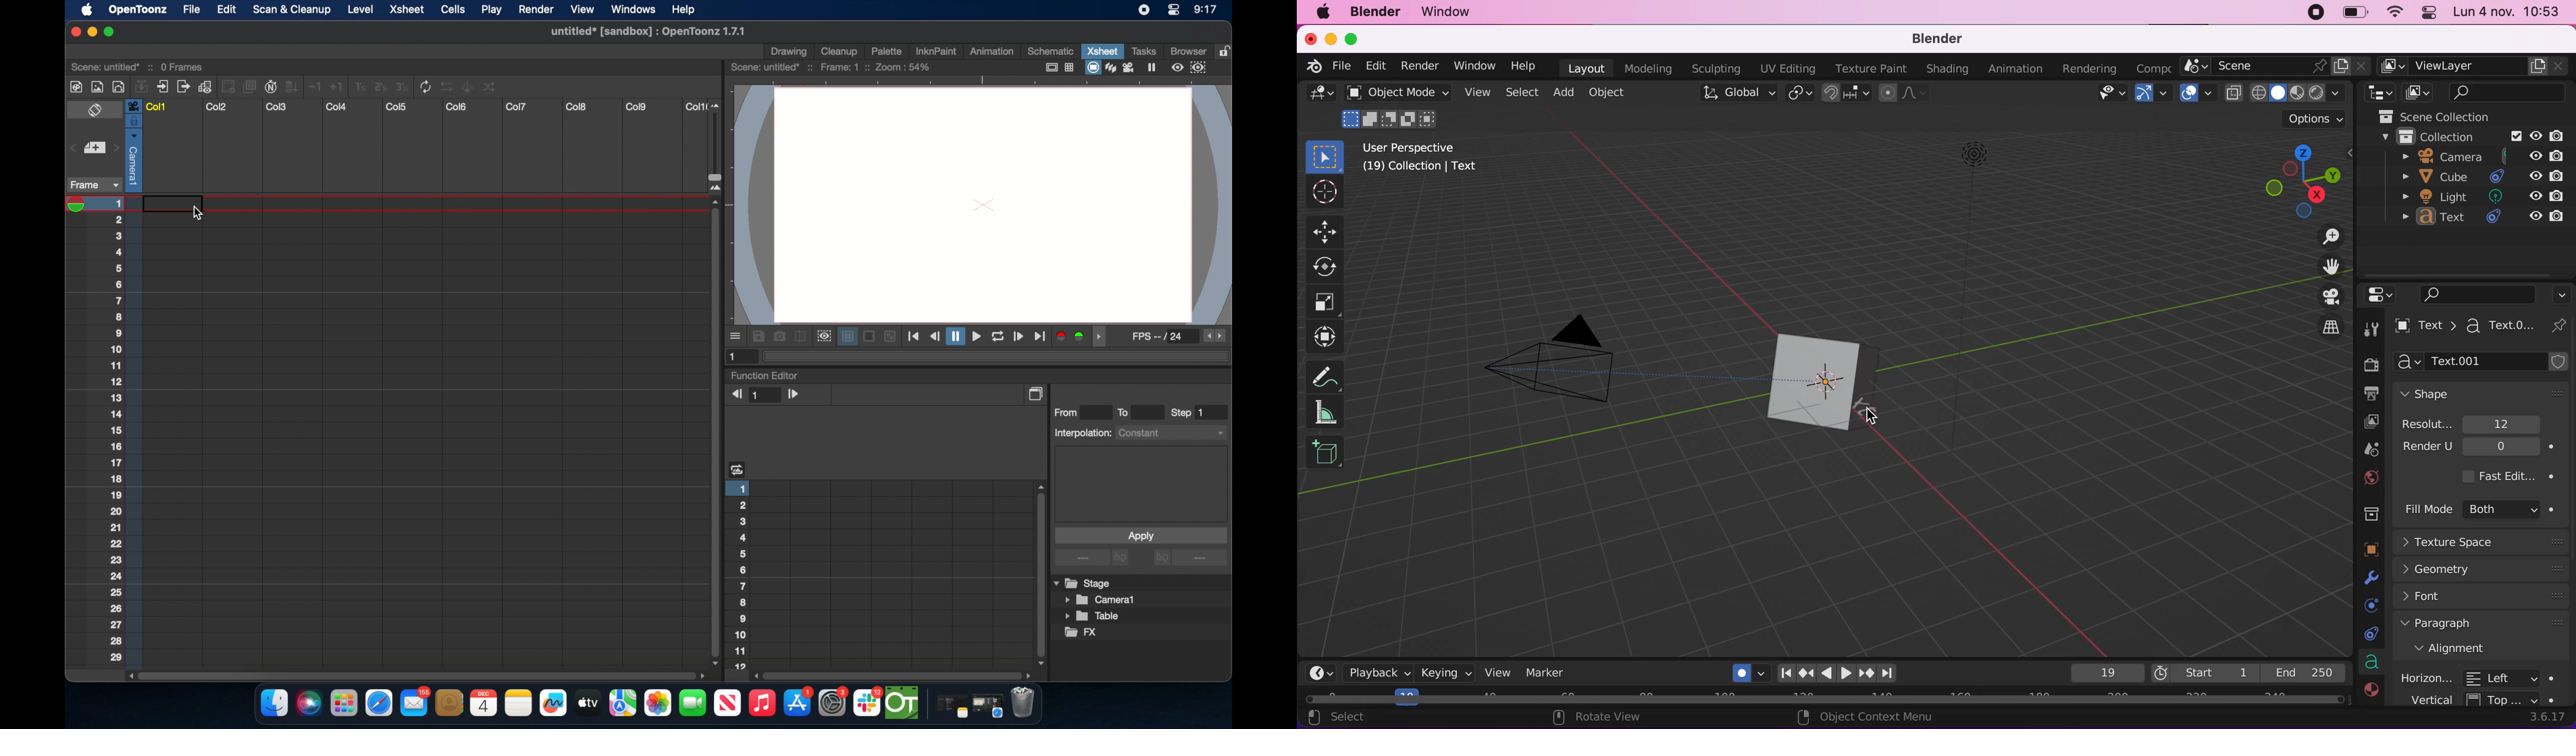  I want to click on stage, so click(1083, 584).